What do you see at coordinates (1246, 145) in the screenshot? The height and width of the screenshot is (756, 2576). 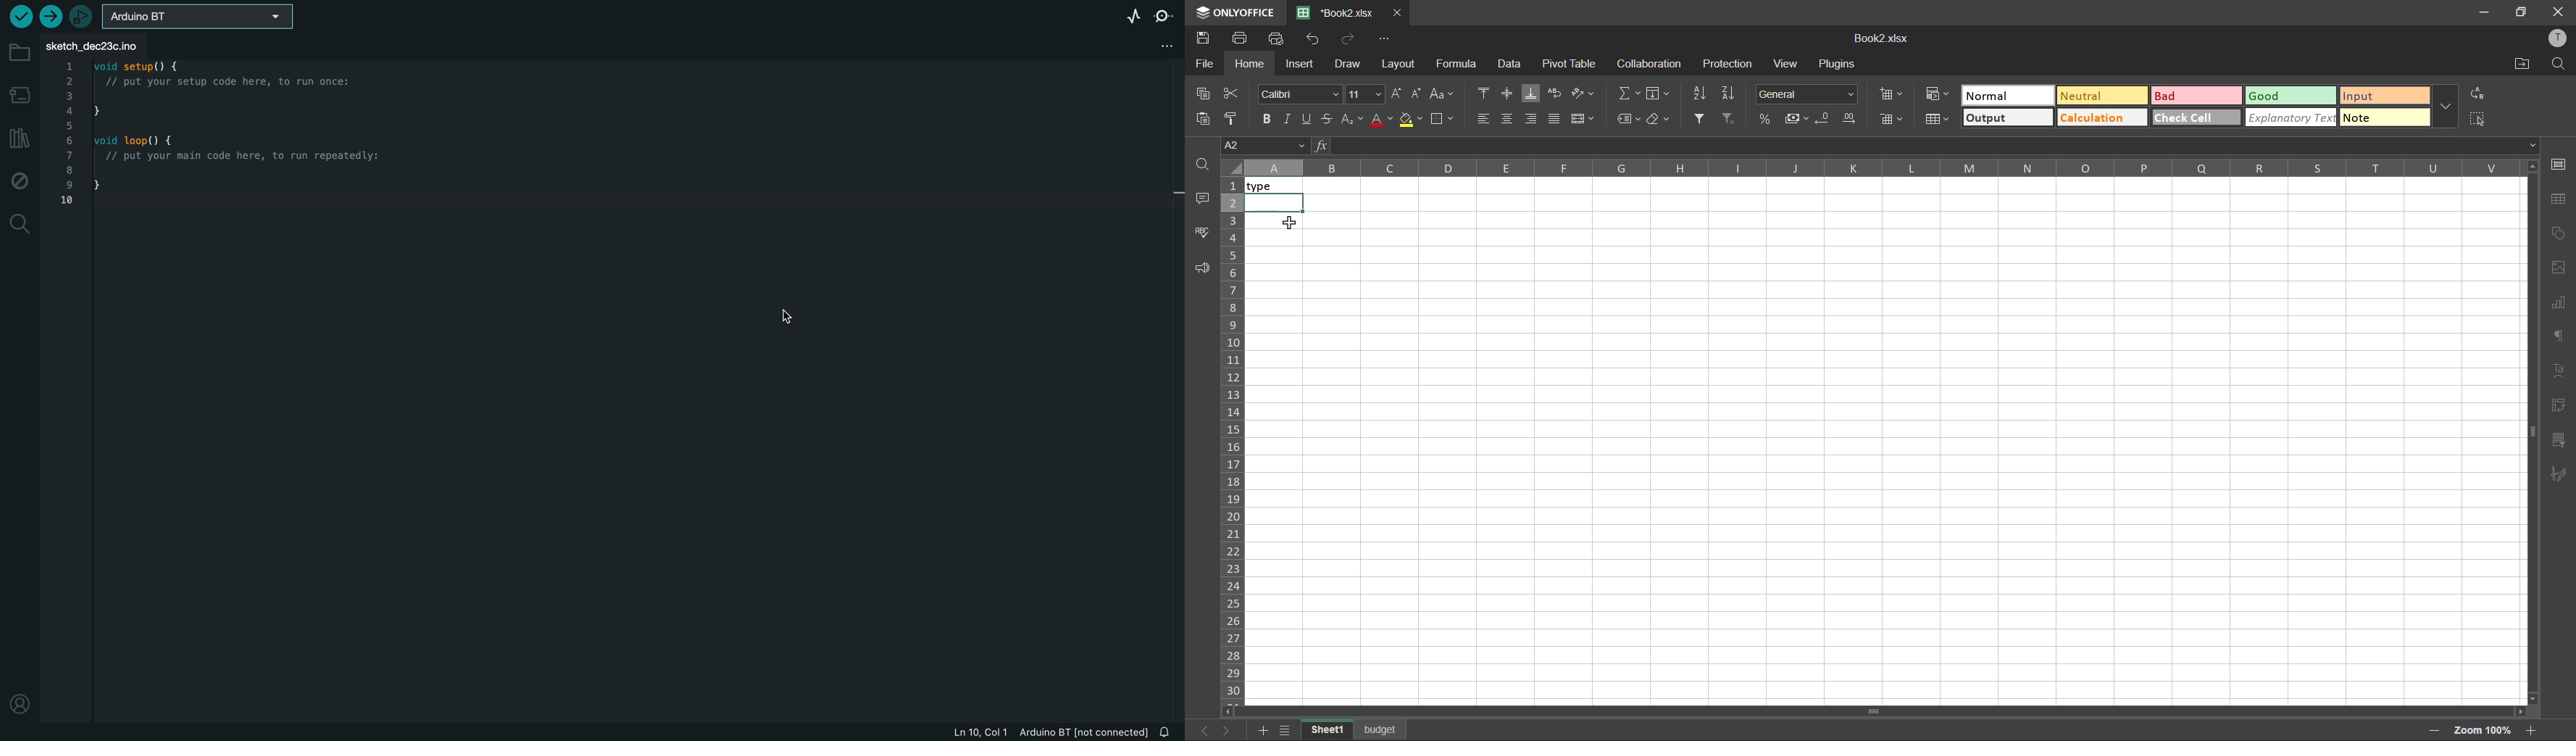 I see `cell address changed` at bounding box center [1246, 145].